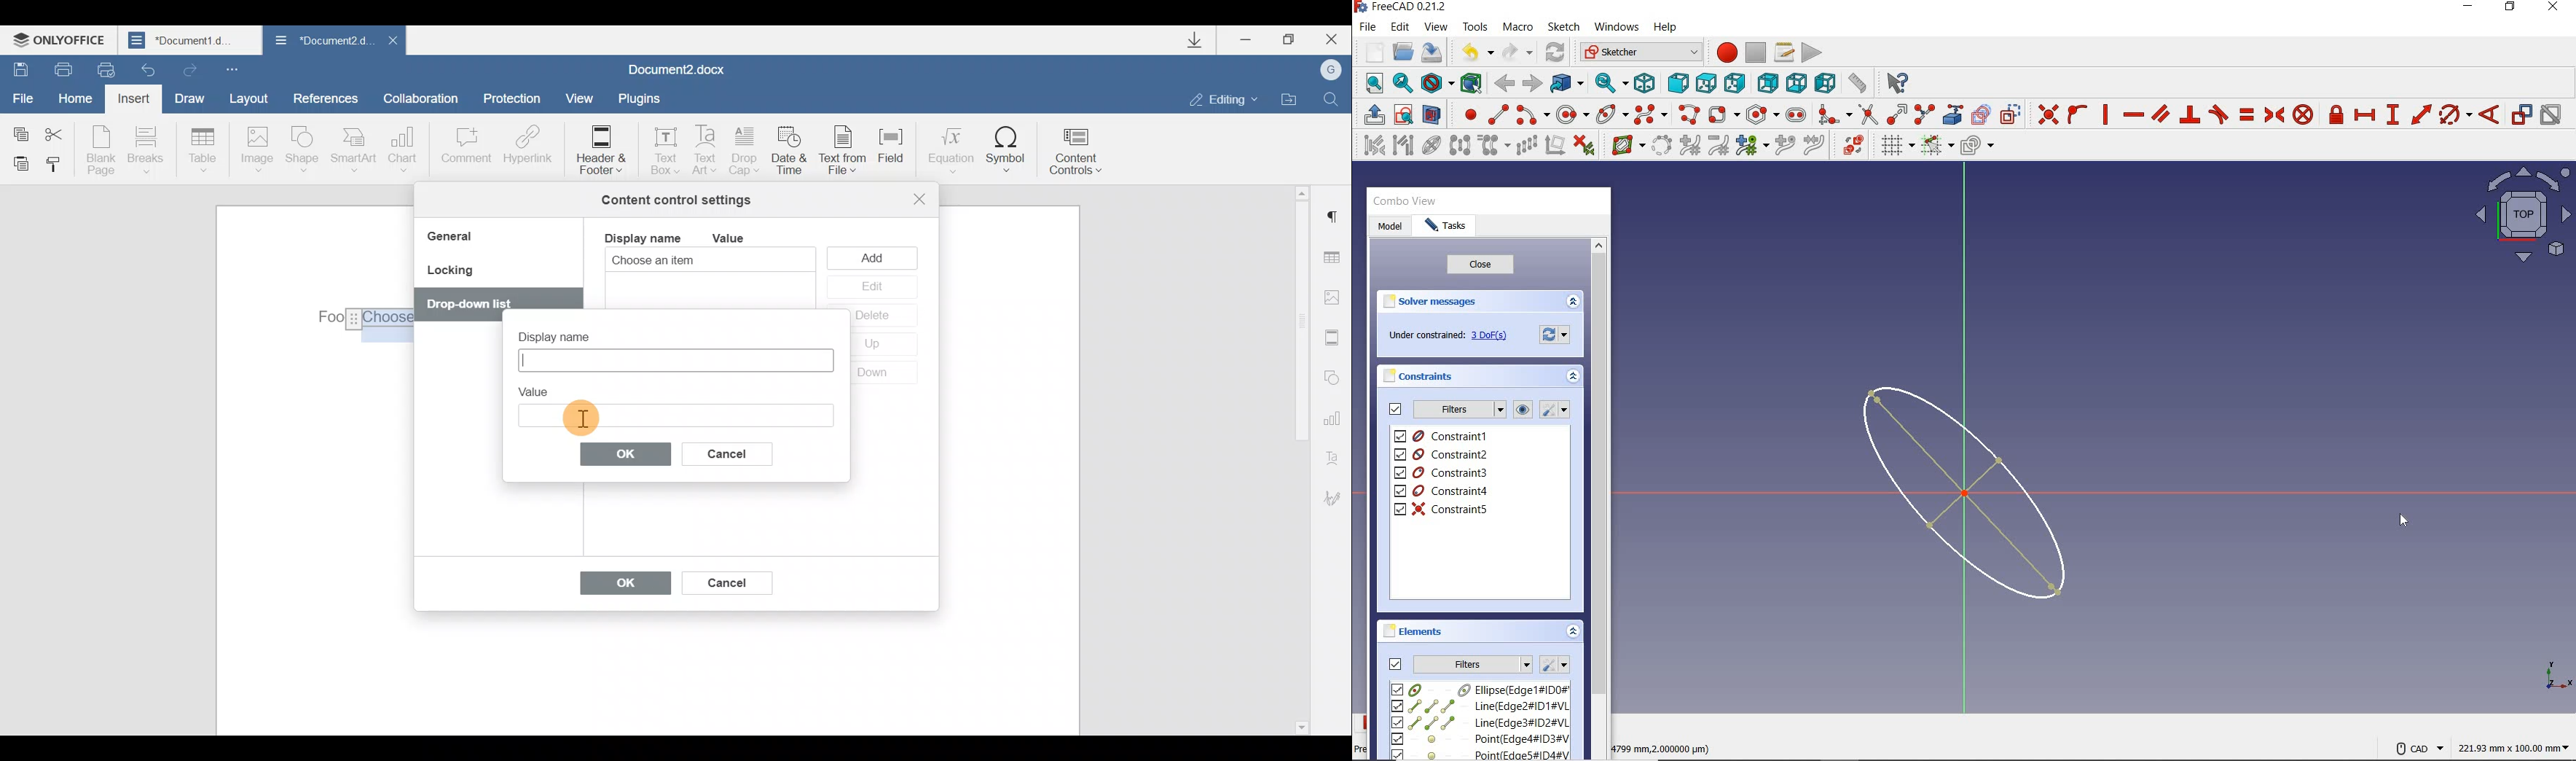  What do you see at coordinates (1751, 144) in the screenshot?
I see `modify knot multiplicity` at bounding box center [1751, 144].